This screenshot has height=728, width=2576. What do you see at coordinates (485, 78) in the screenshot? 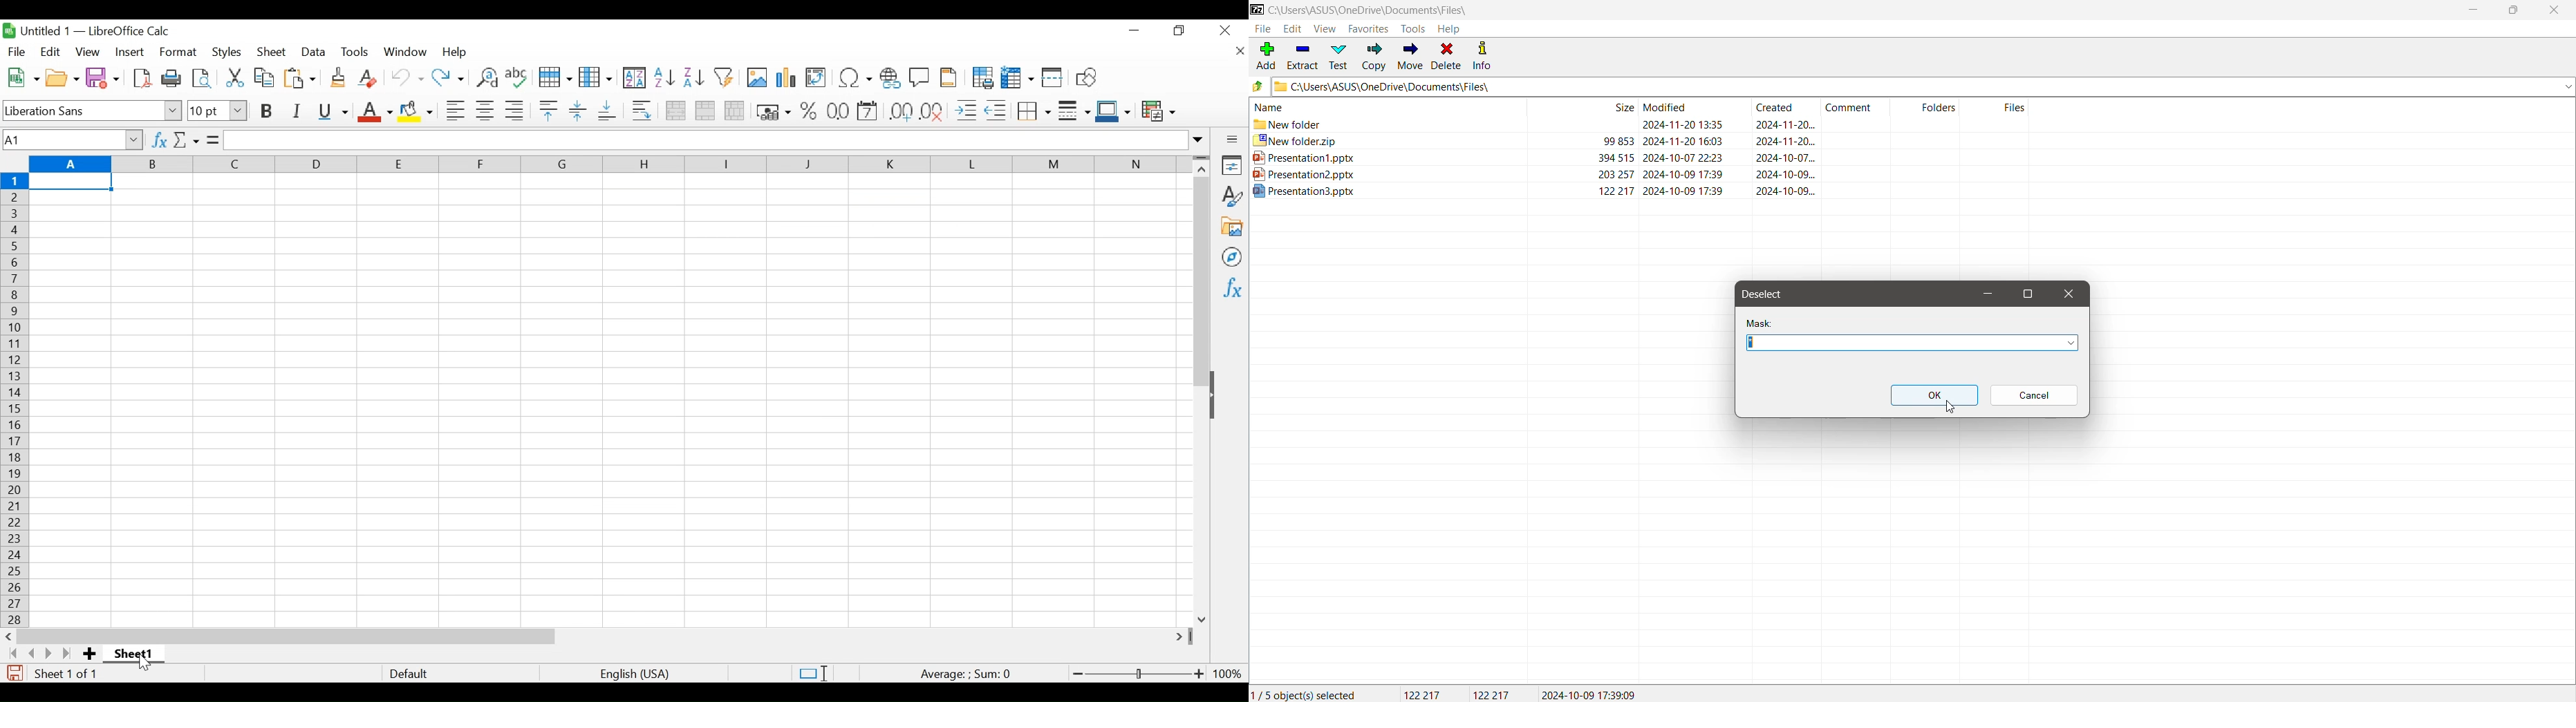
I see `Find and Replace` at bounding box center [485, 78].